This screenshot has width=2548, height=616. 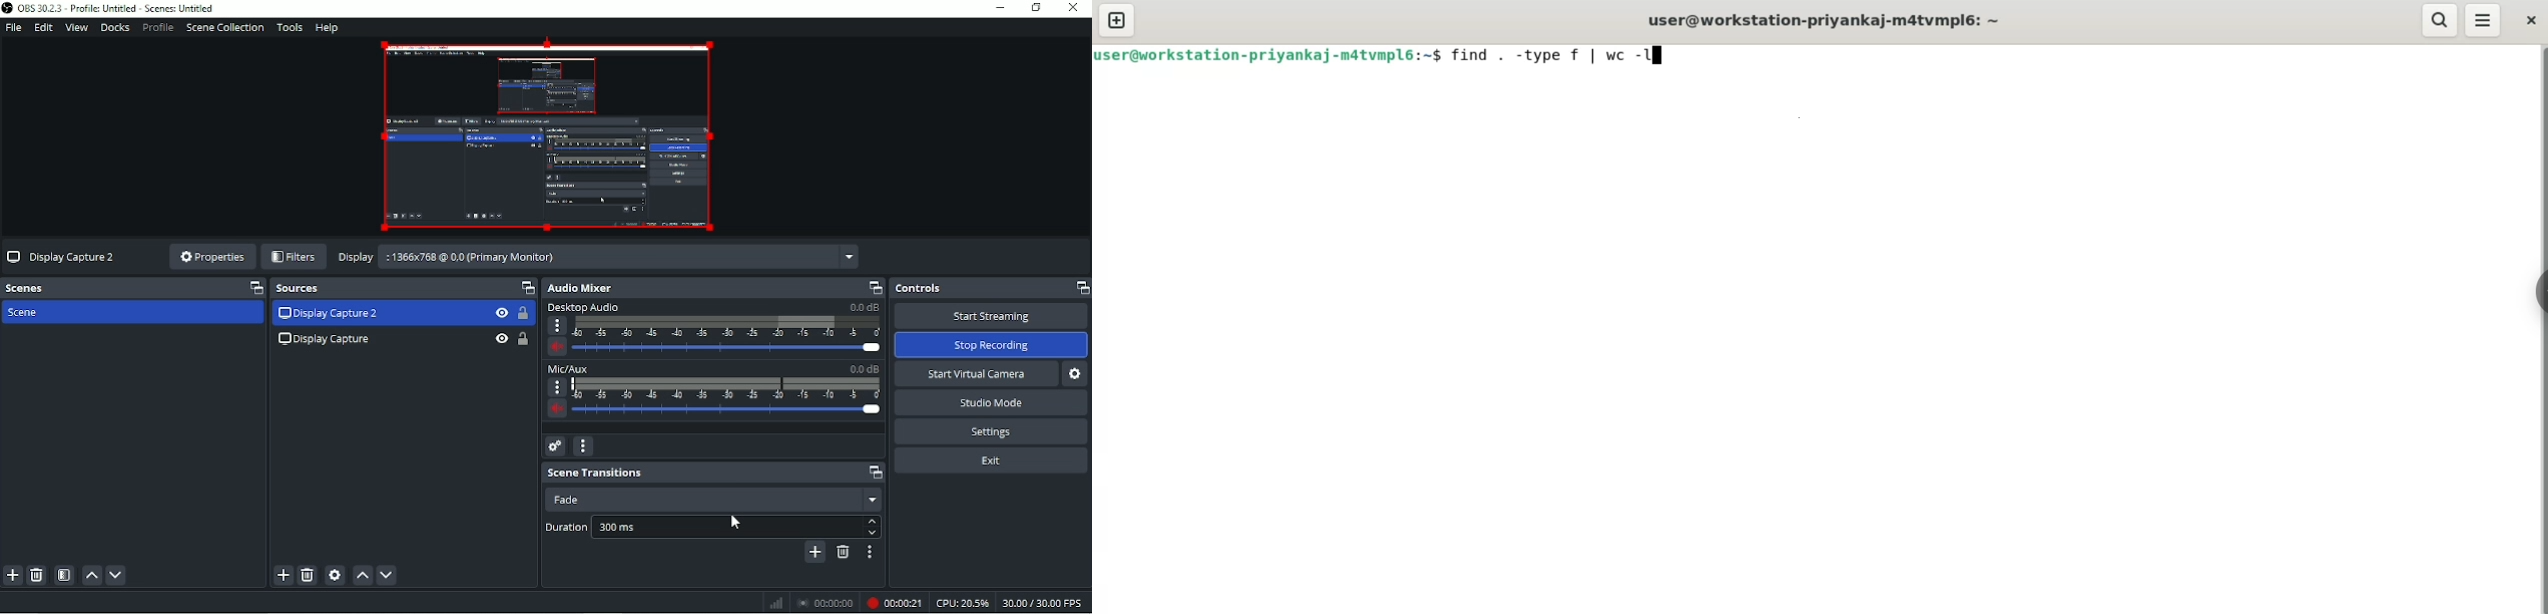 What do you see at coordinates (619, 257) in the screenshot?
I see `:1366x768 @ 0,0 (Primary Monitor)` at bounding box center [619, 257].